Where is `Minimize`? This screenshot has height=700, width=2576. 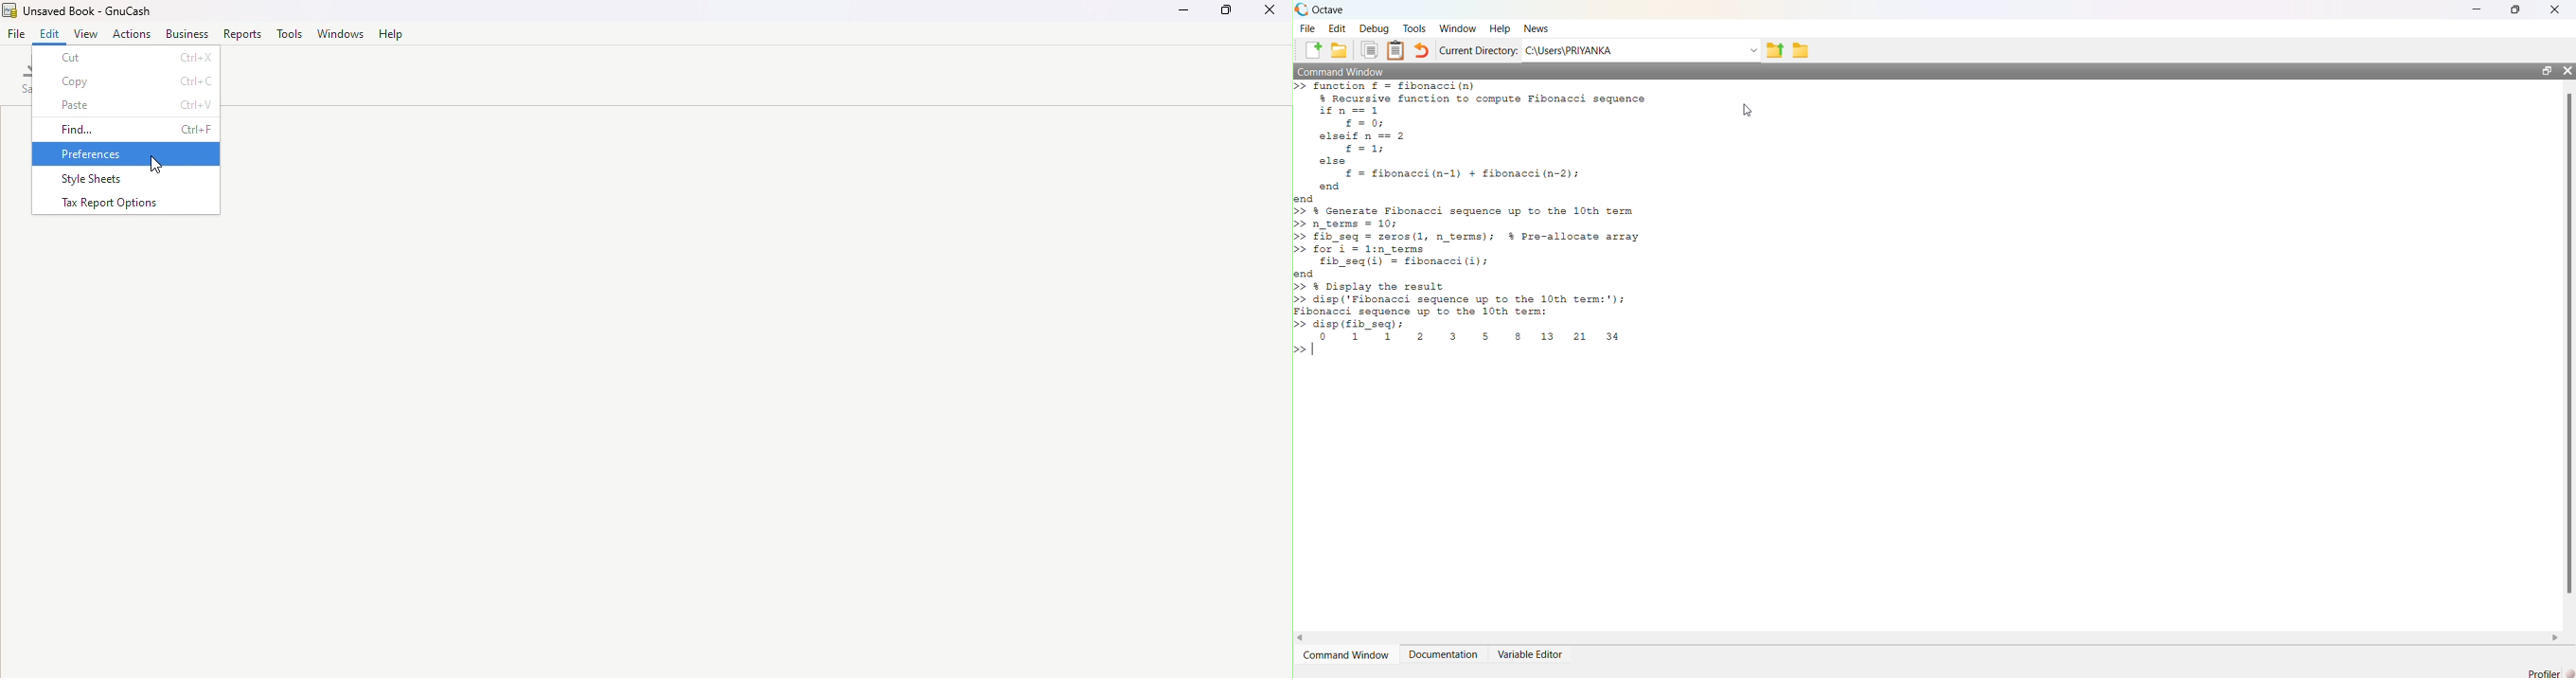 Minimize is located at coordinates (1177, 11).